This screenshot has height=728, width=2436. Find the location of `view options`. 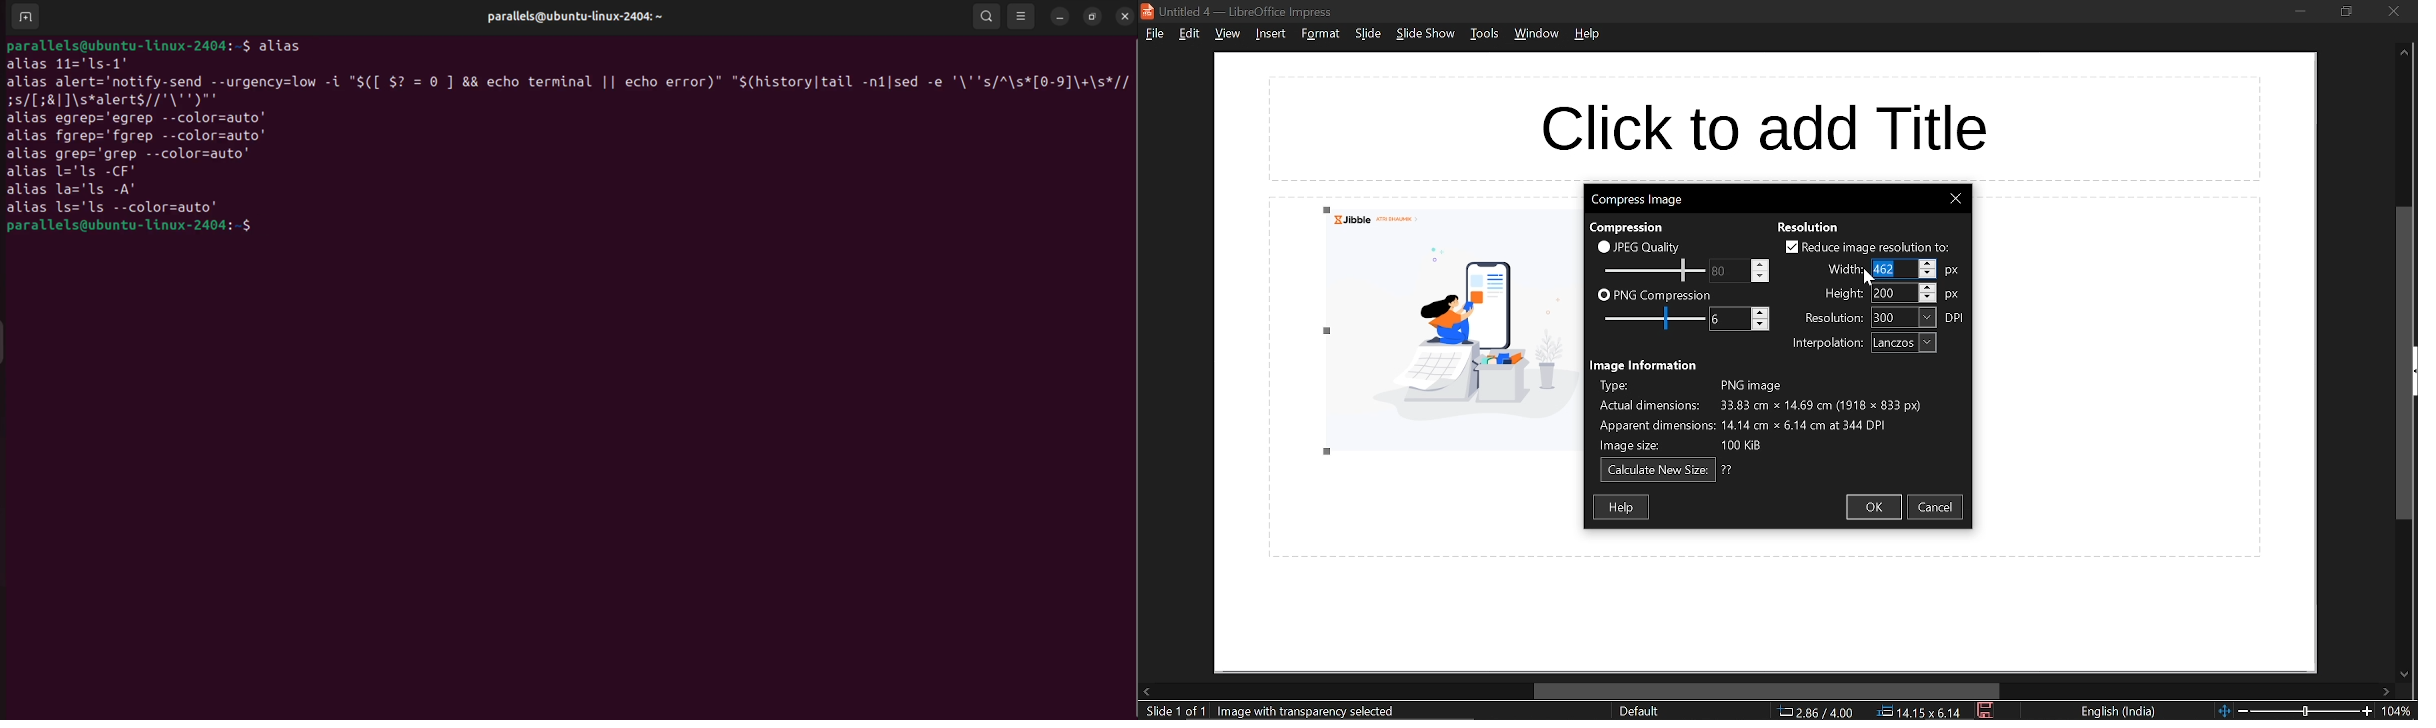

view options is located at coordinates (1021, 16).